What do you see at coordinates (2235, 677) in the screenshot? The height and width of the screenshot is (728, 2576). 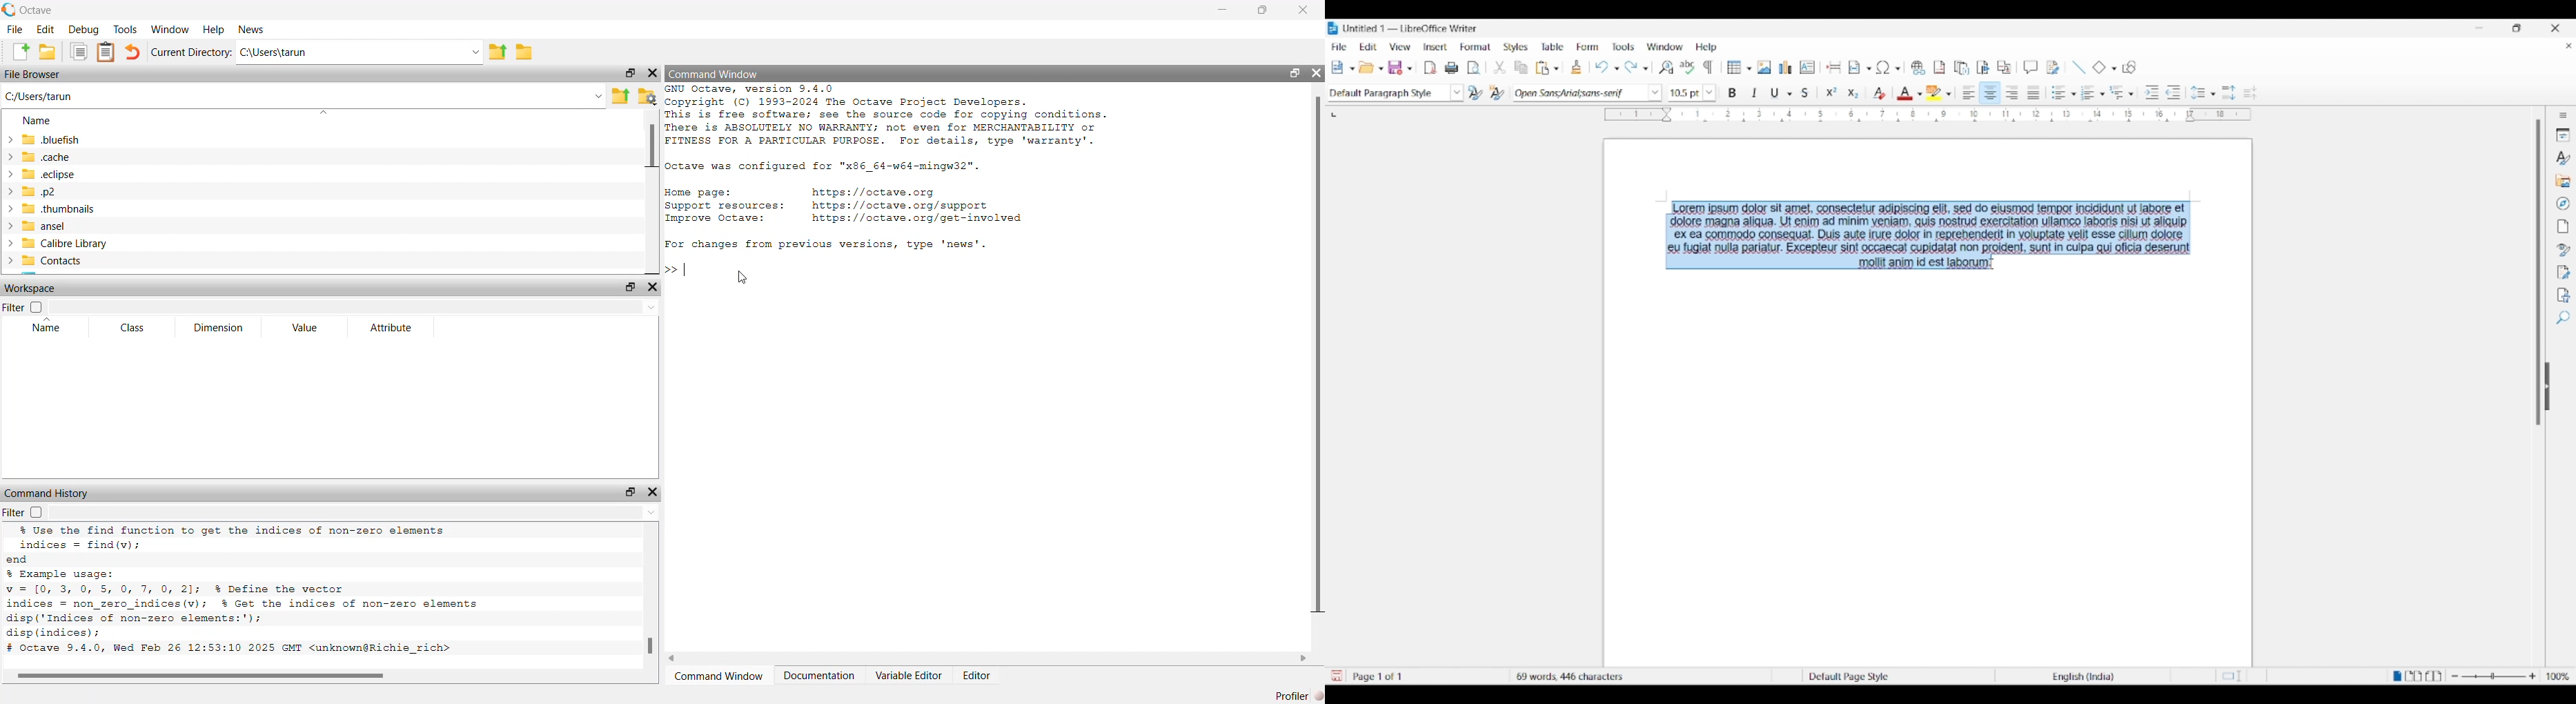 I see `Standard selection` at bounding box center [2235, 677].